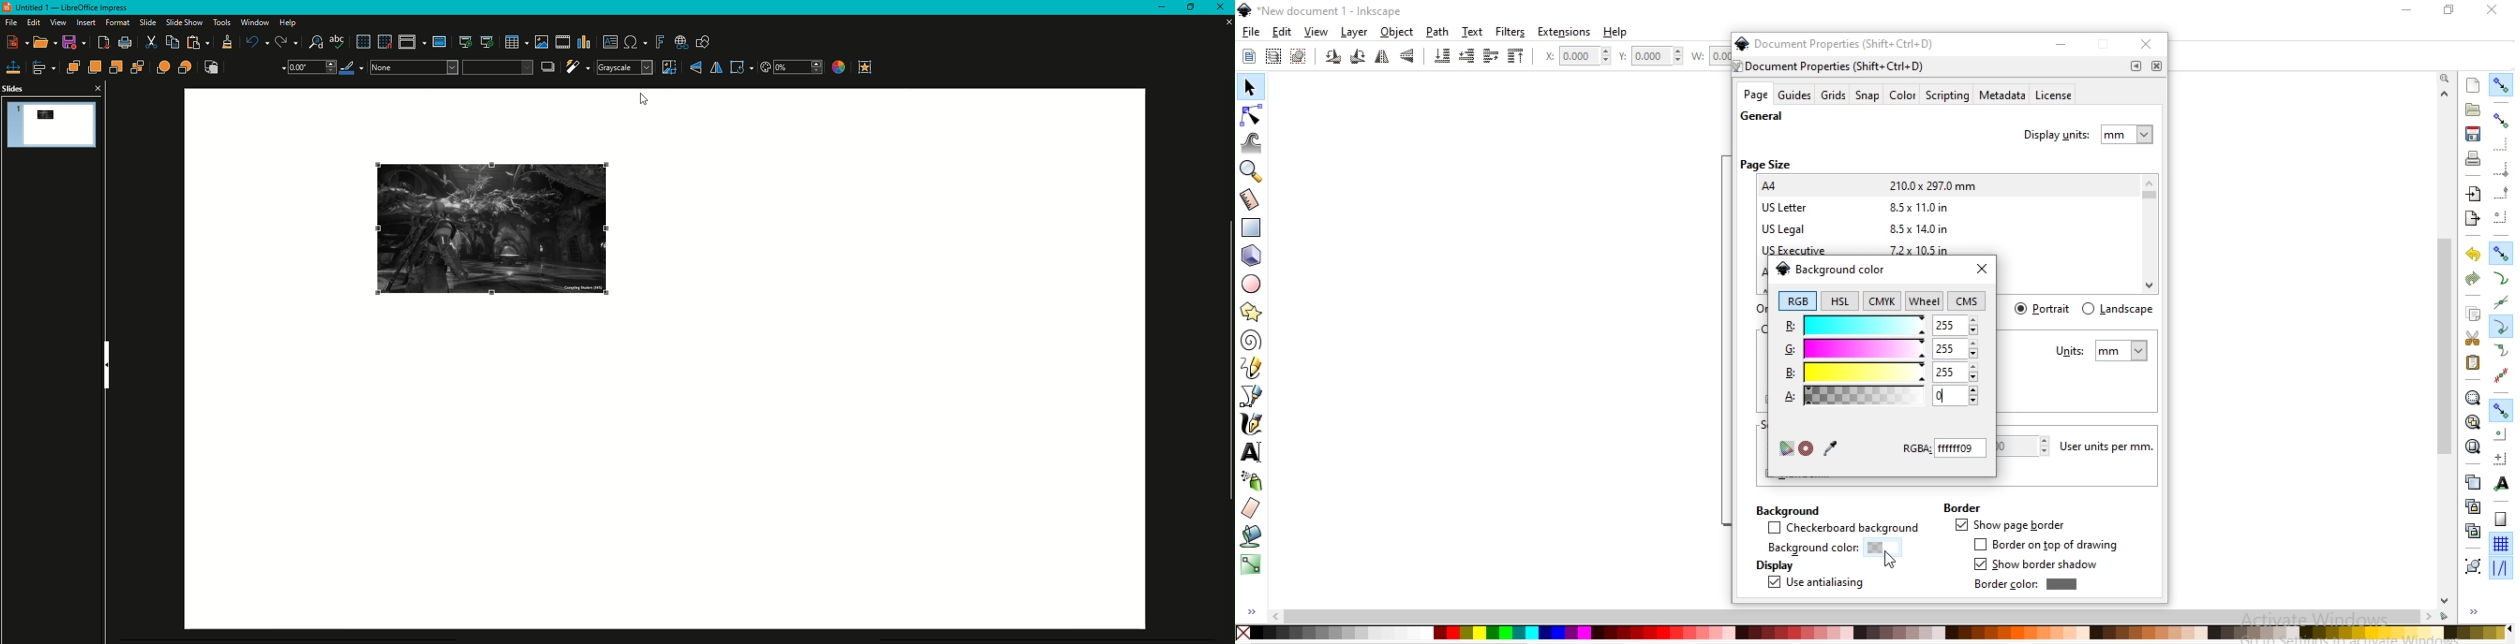  I want to click on Transformations, so click(741, 67).